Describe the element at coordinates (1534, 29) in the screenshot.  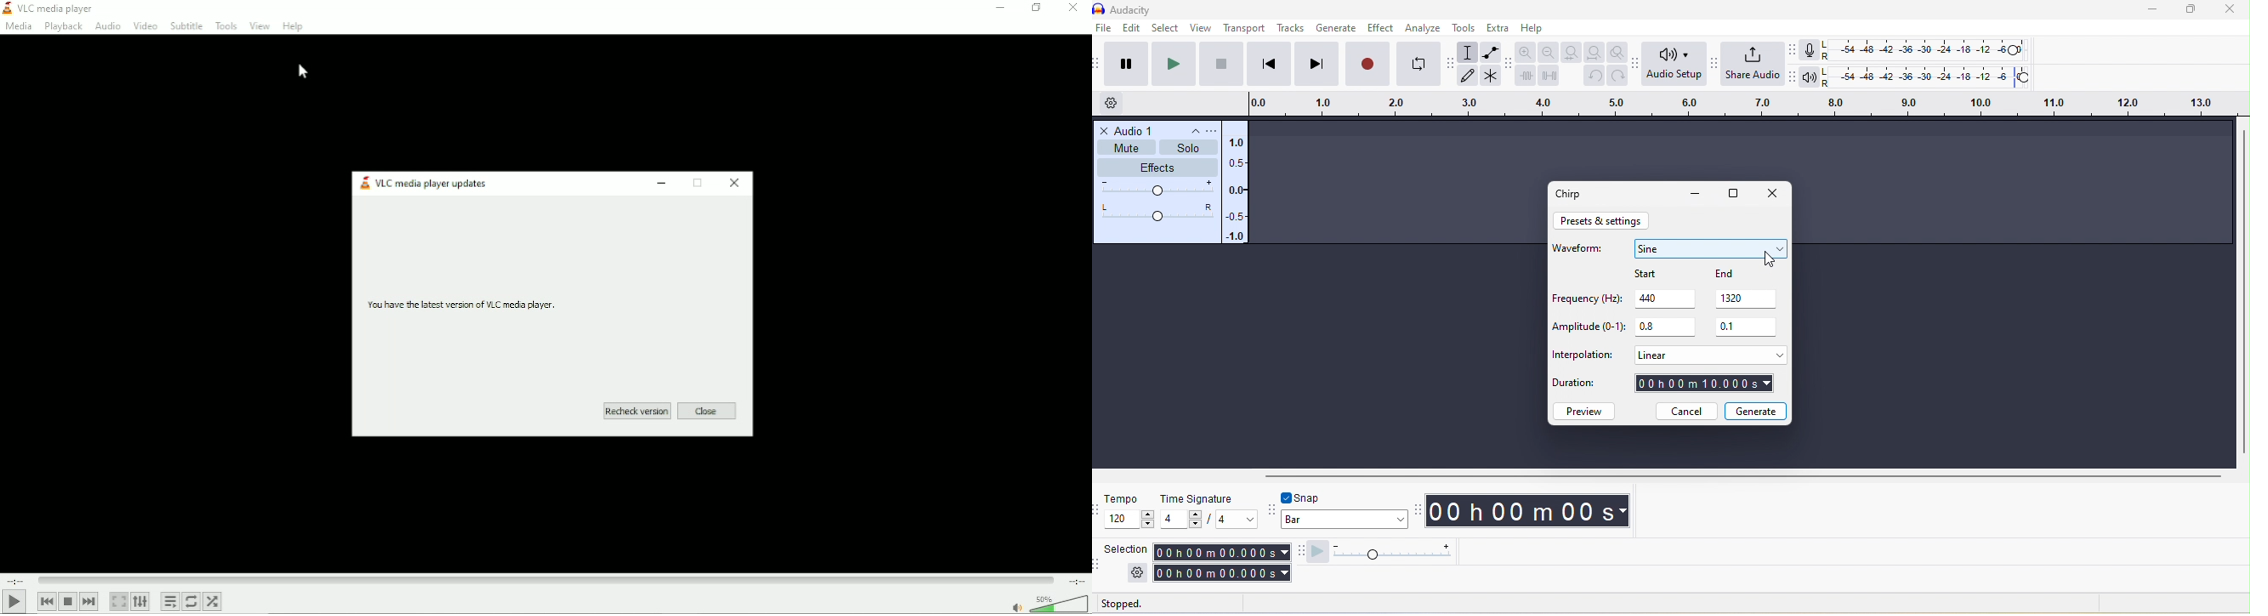
I see `help` at that location.